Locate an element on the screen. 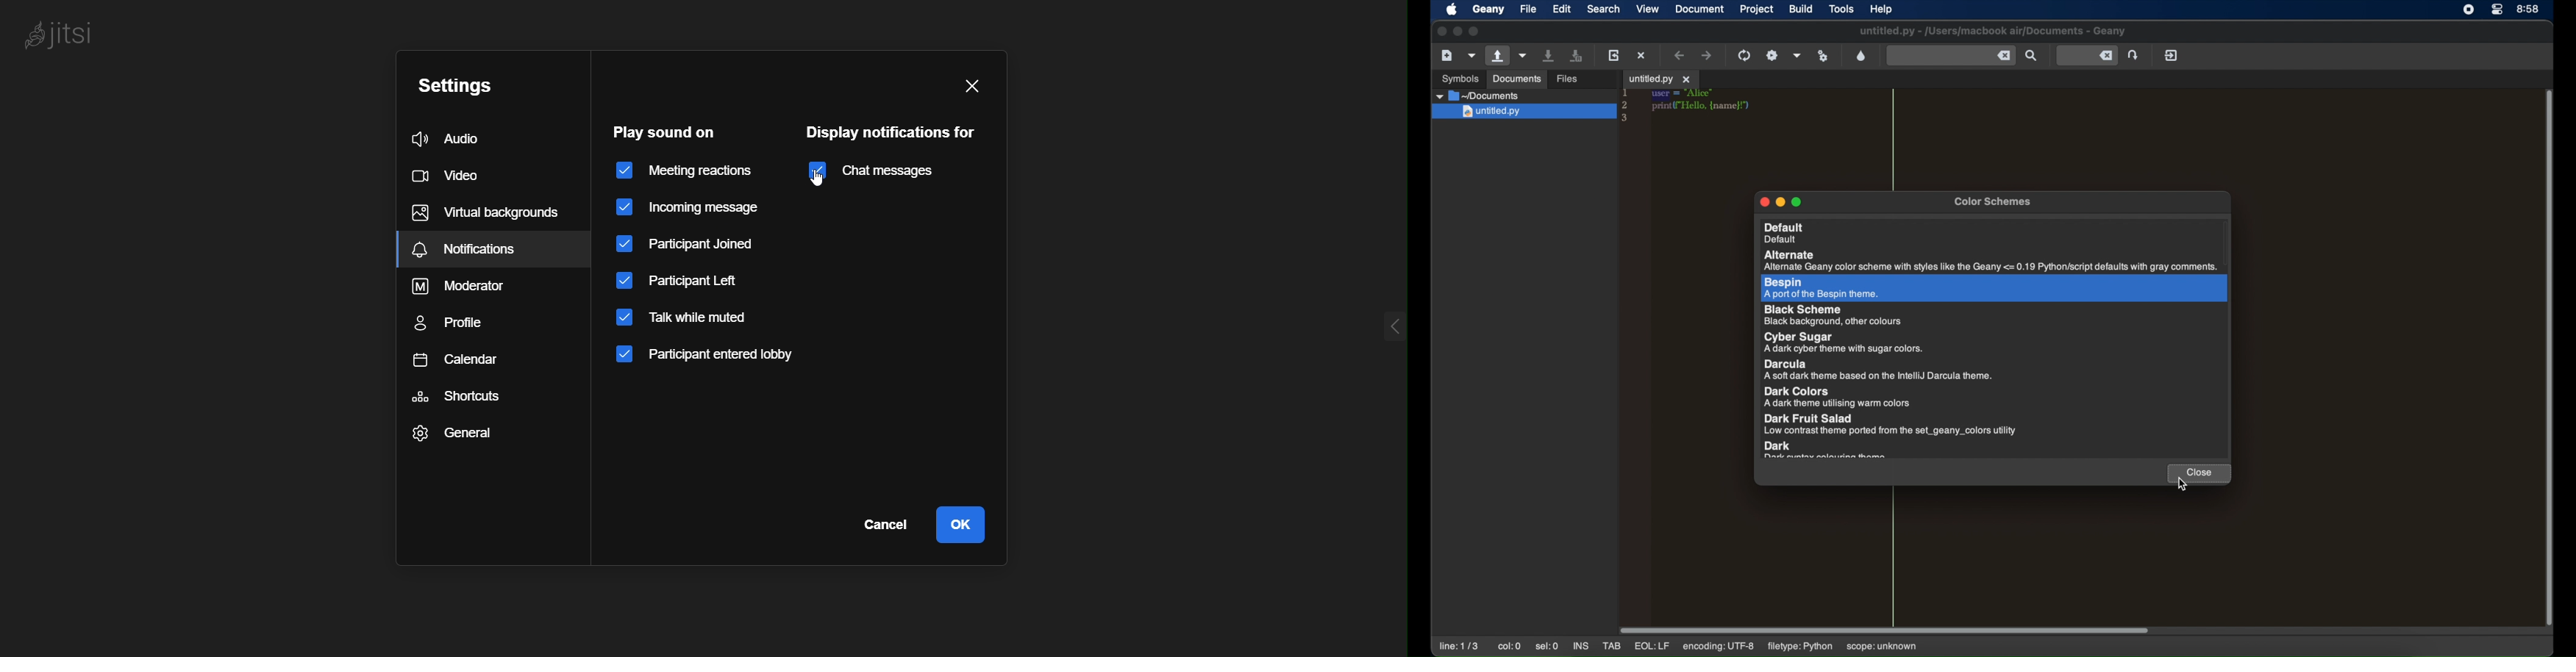  notifications is located at coordinates (482, 213).